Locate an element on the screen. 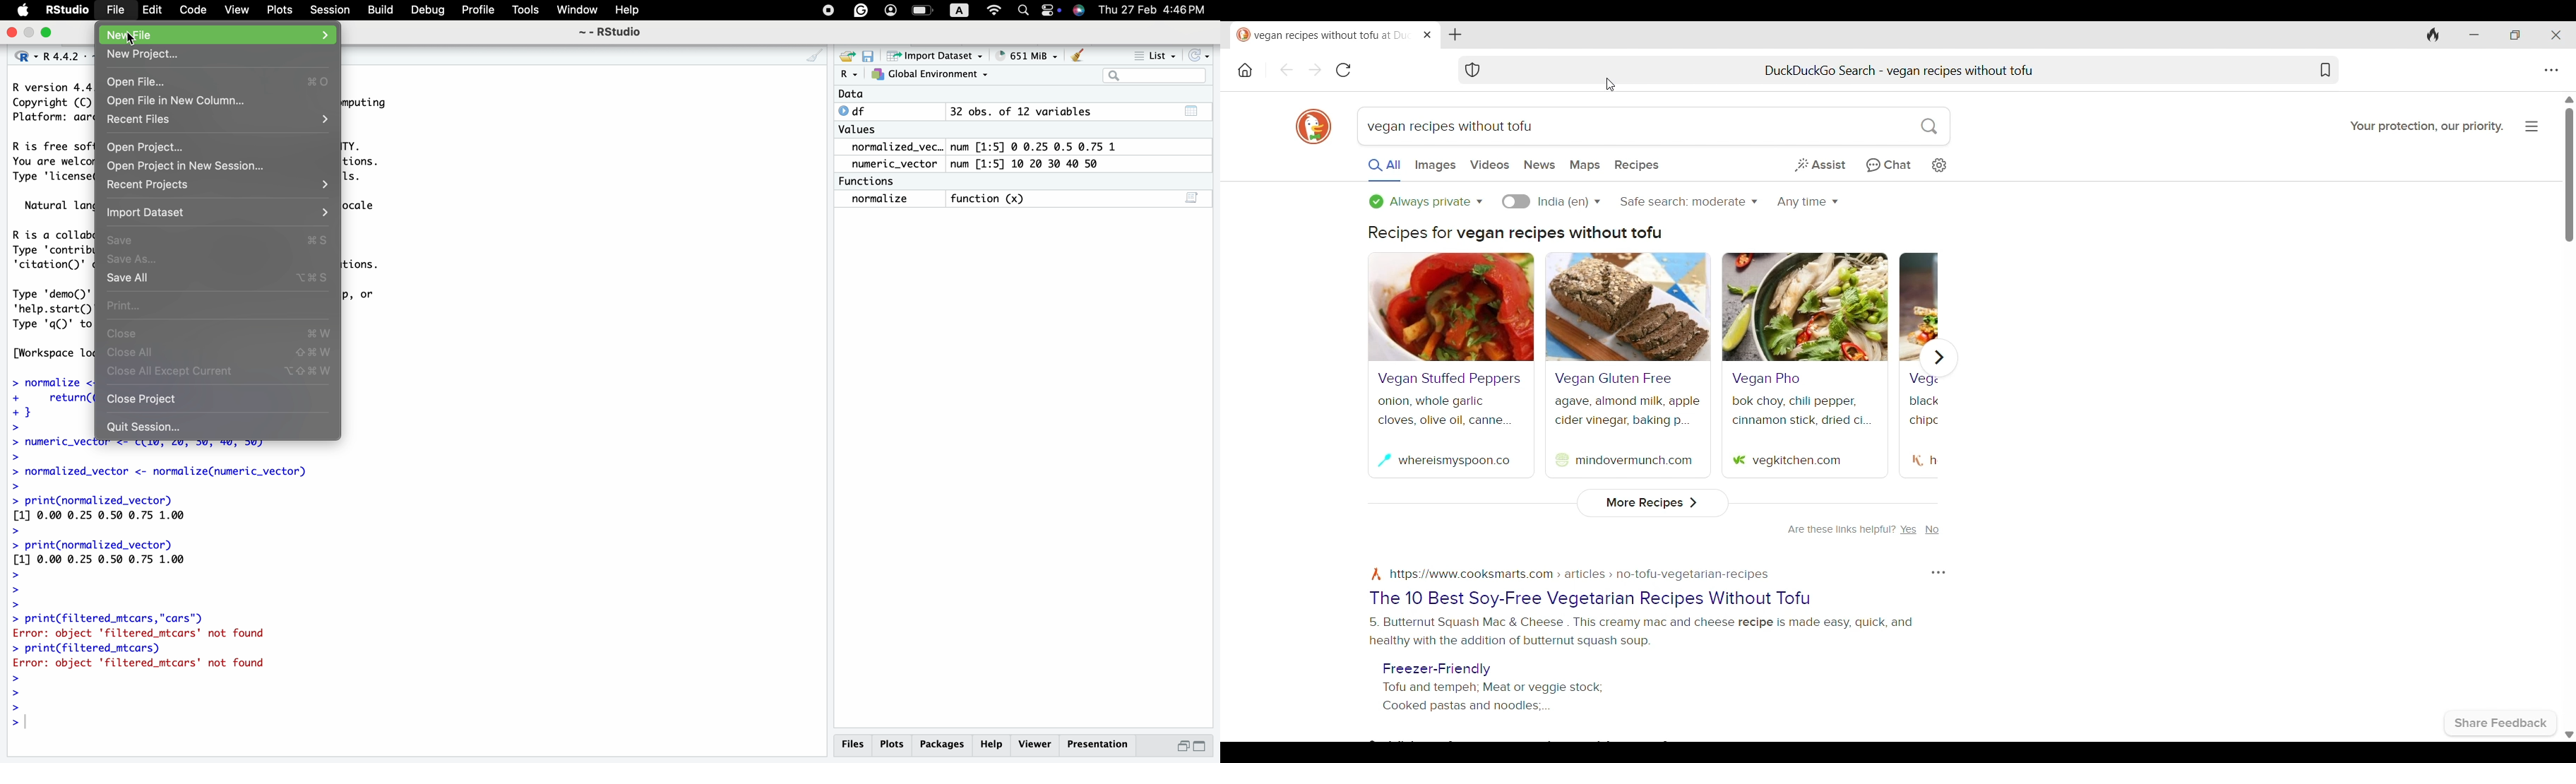 The width and height of the screenshot is (2576, 784). Close Project is located at coordinates (147, 400).